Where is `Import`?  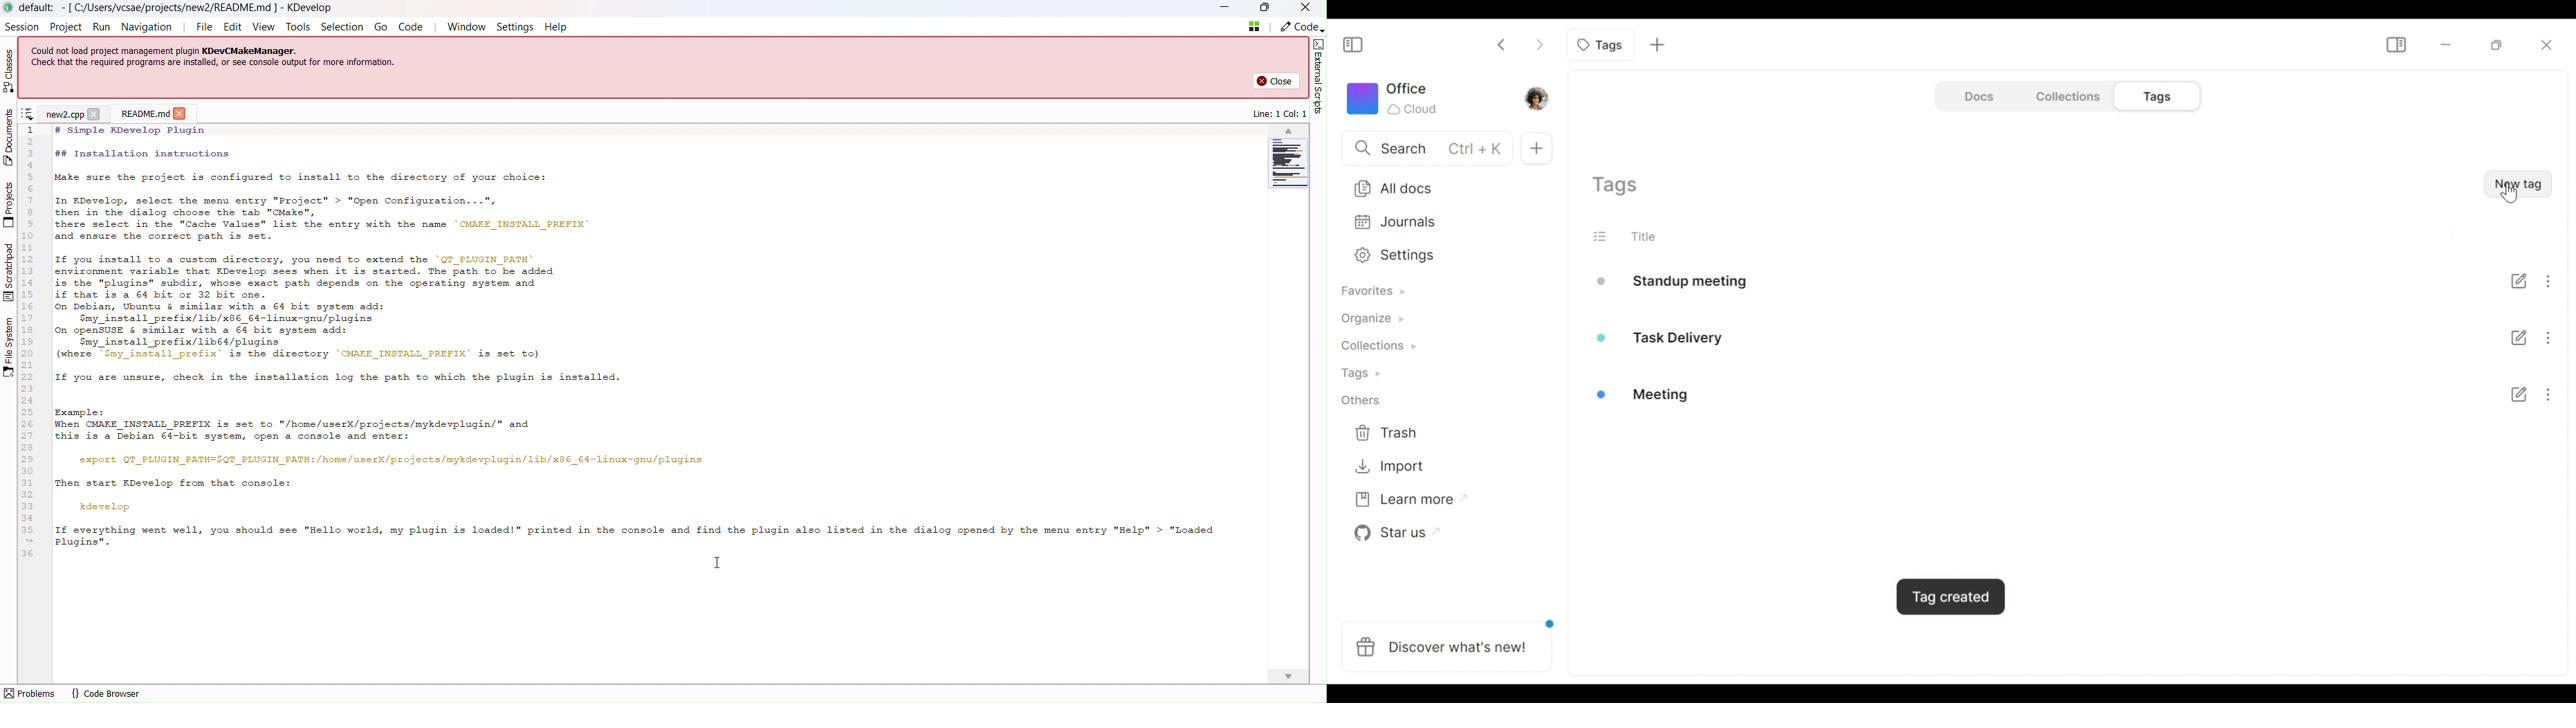 Import is located at coordinates (1394, 469).